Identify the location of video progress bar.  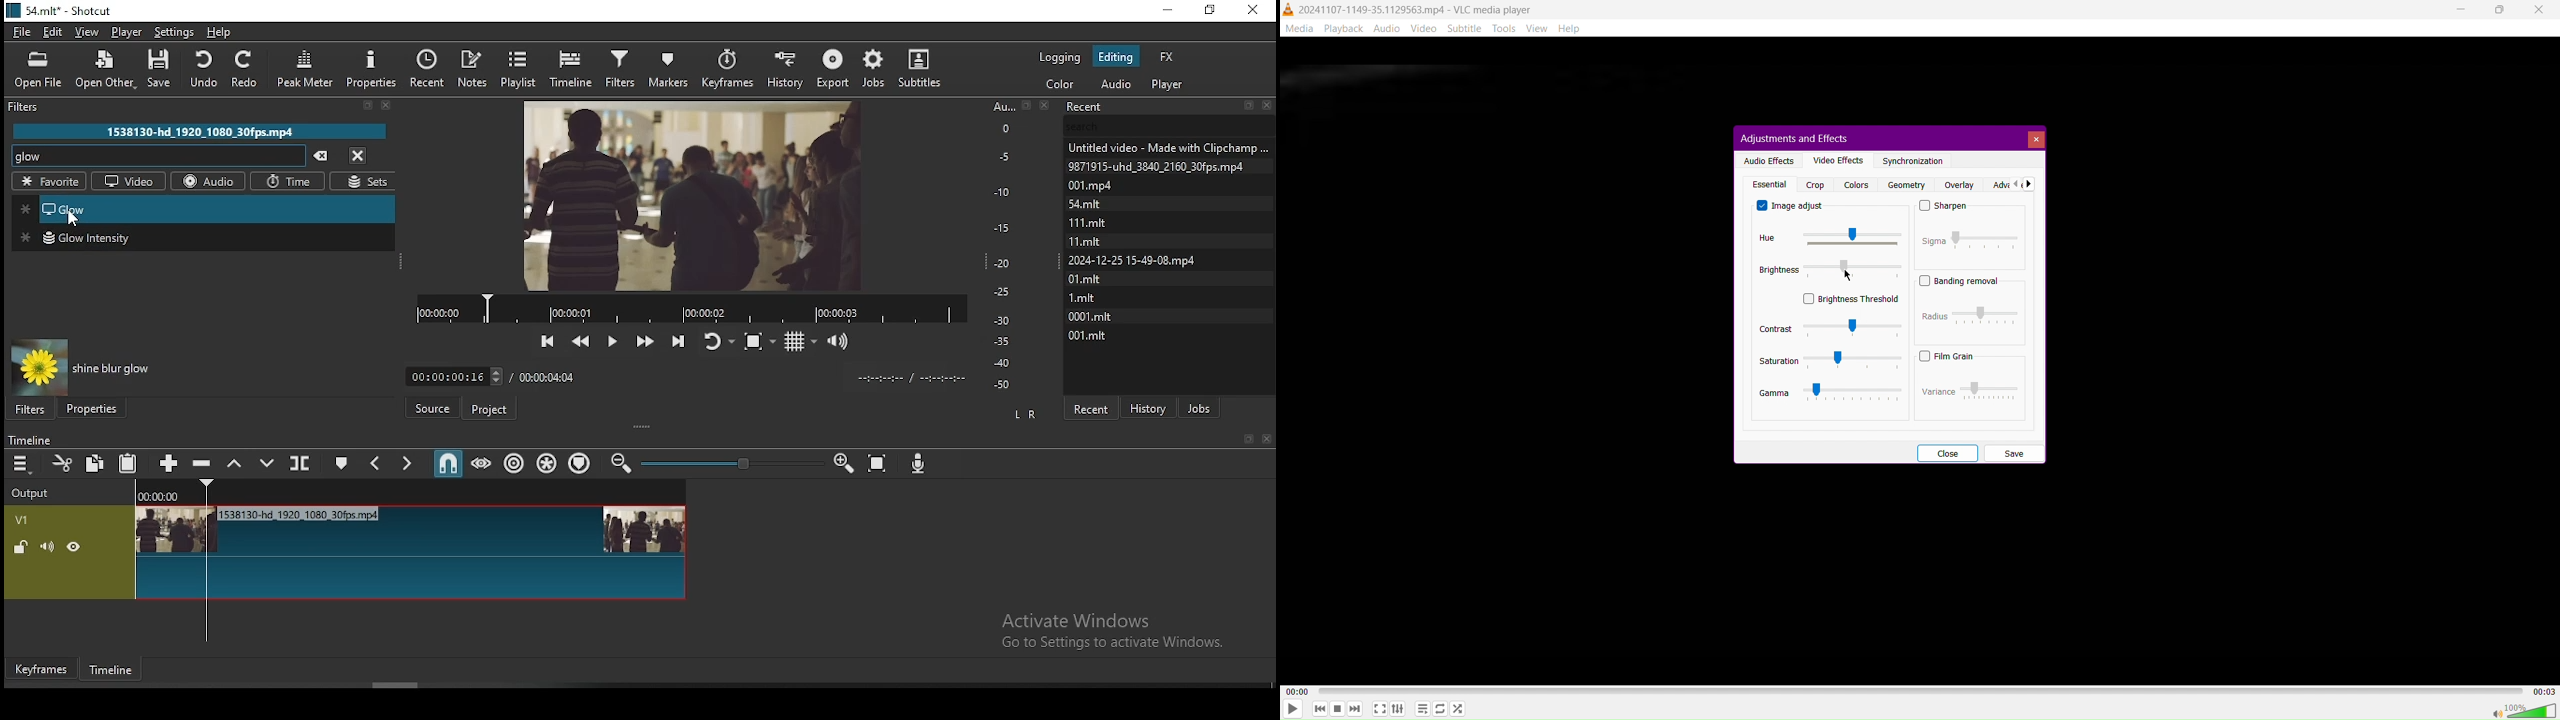
(691, 307).